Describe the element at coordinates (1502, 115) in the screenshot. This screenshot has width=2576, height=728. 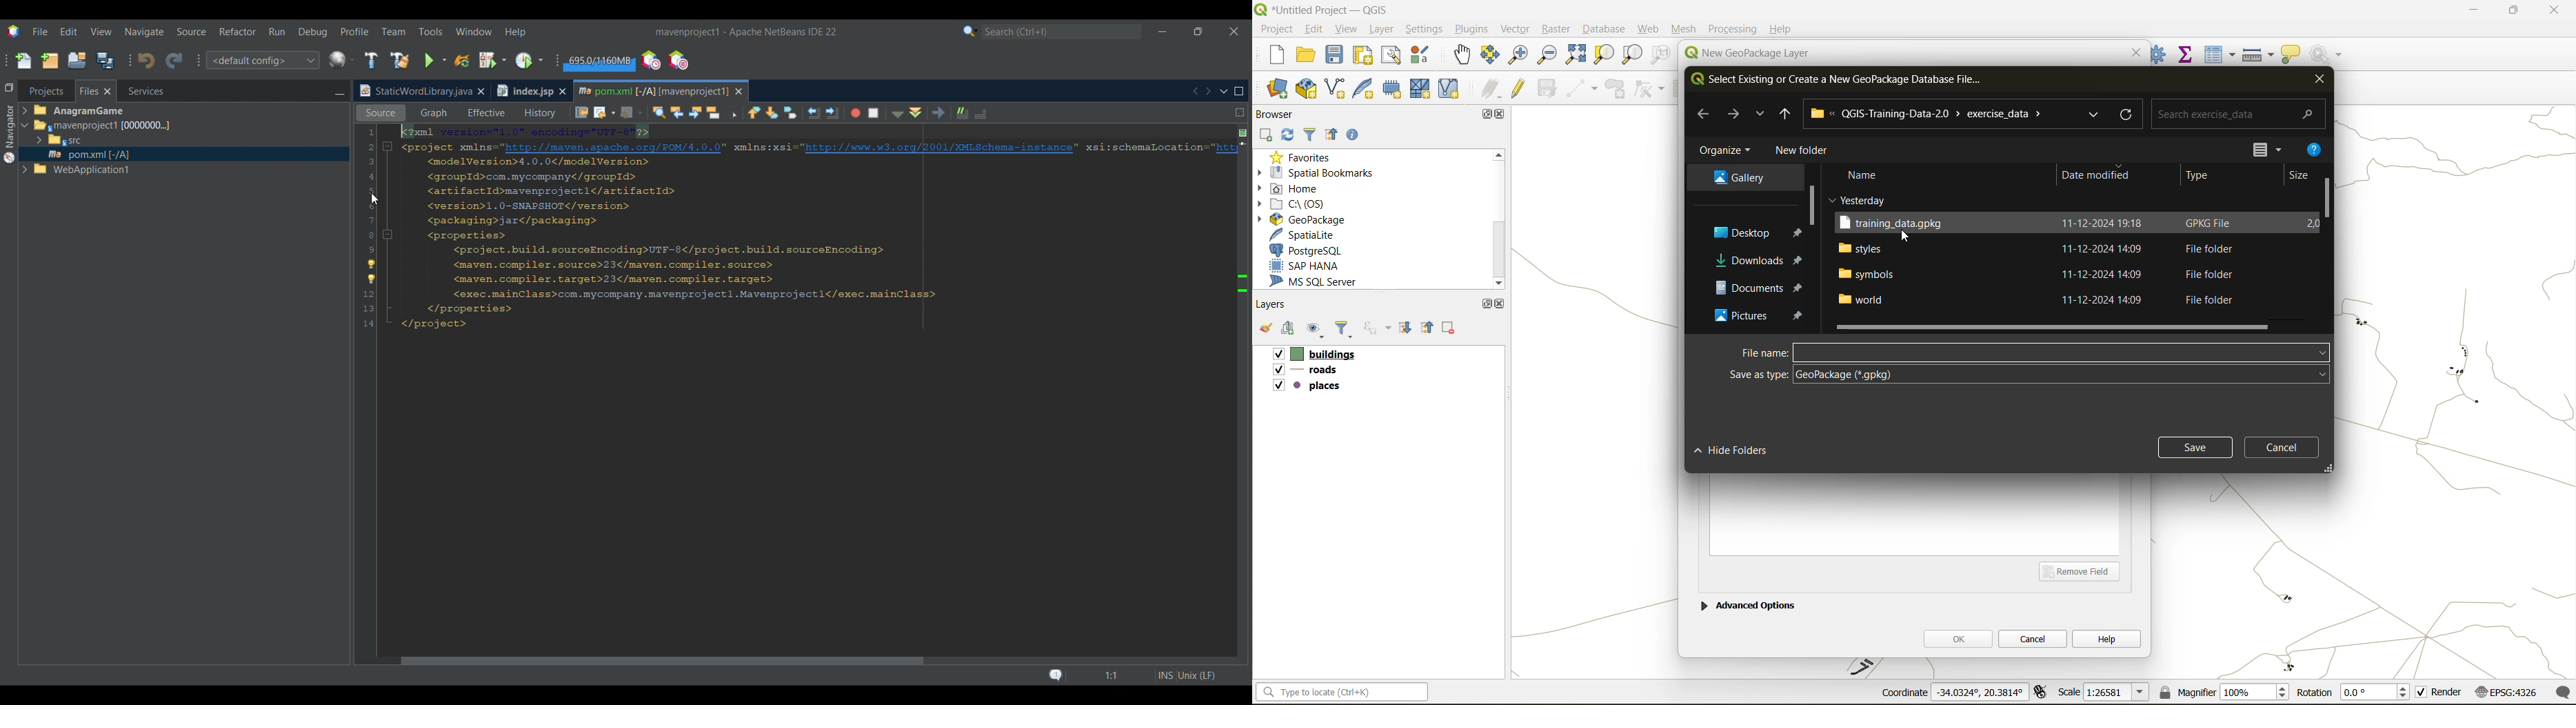
I see `close` at that location.